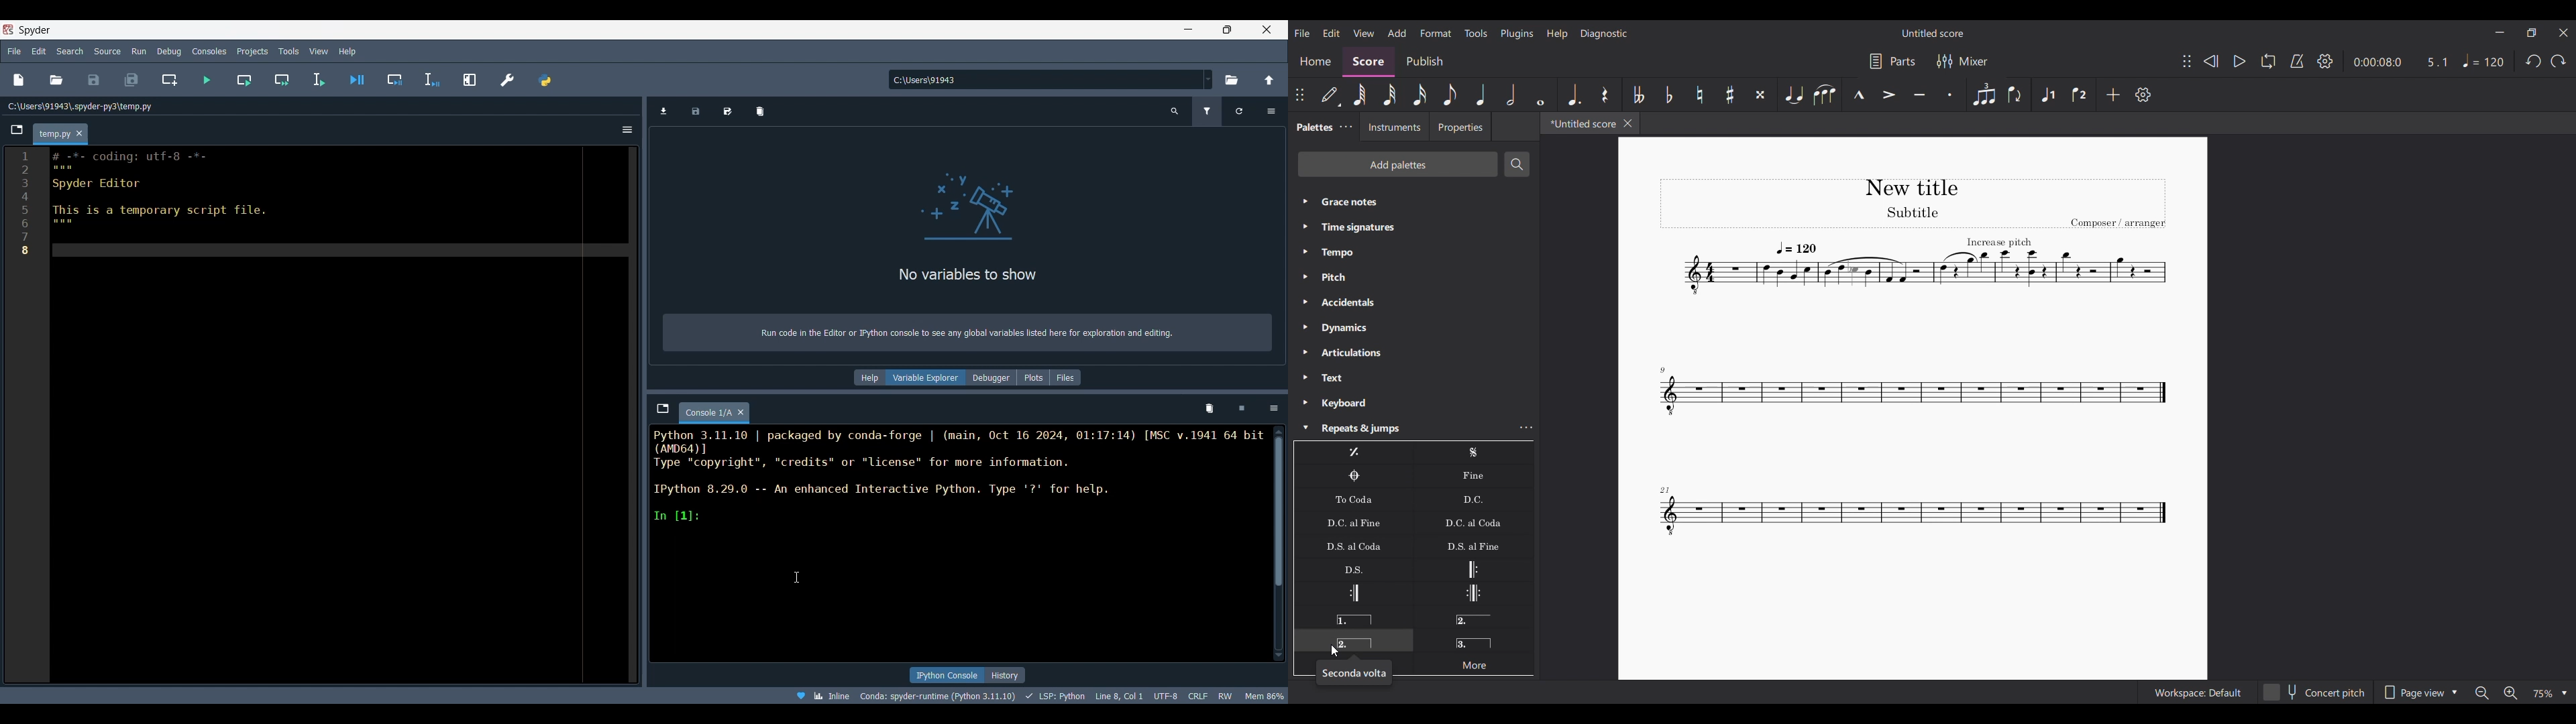 The image size is (2576, 728). What do you see at coordinates (1274, 408) in the screenshot?
I see `Options` at bounding box center [1274, 408].